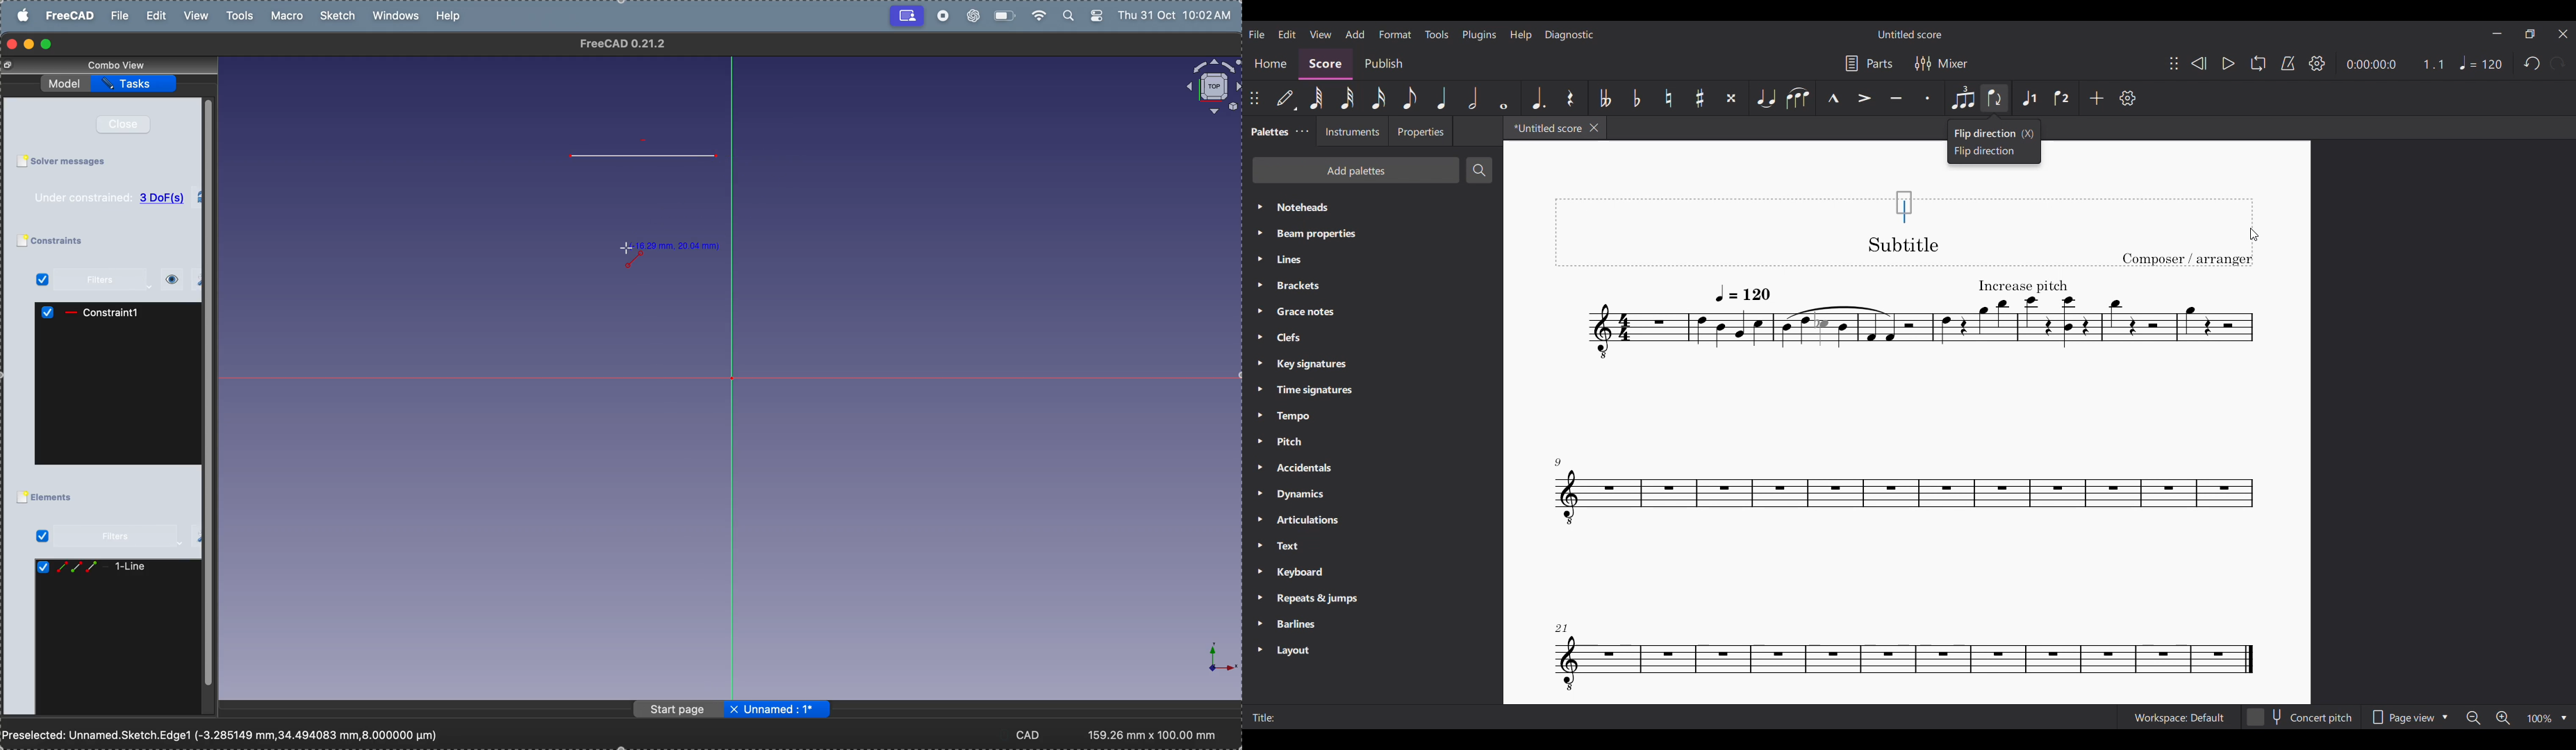 The width and height of the screenshot is (2576, 756). Describe the element at coordinates (70, 242) in the screenshot. I see `constraints` at that location.